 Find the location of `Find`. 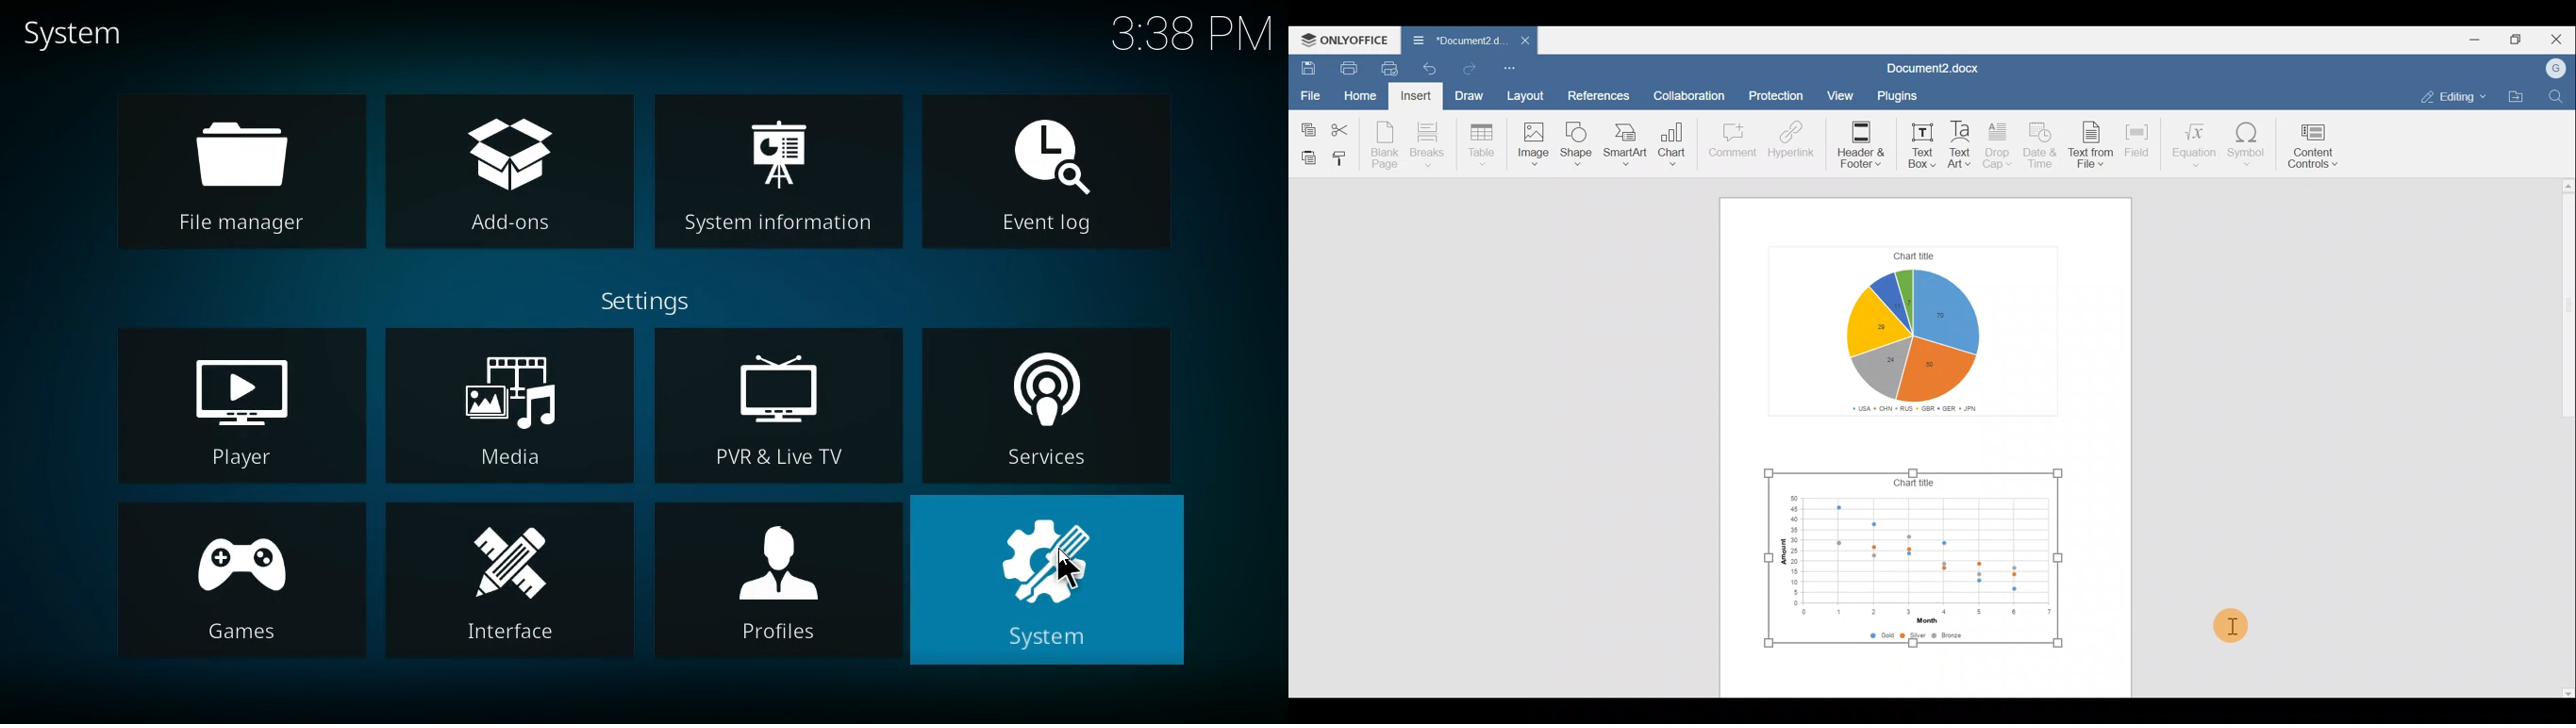

Find is located at coordinates (2557, 97).